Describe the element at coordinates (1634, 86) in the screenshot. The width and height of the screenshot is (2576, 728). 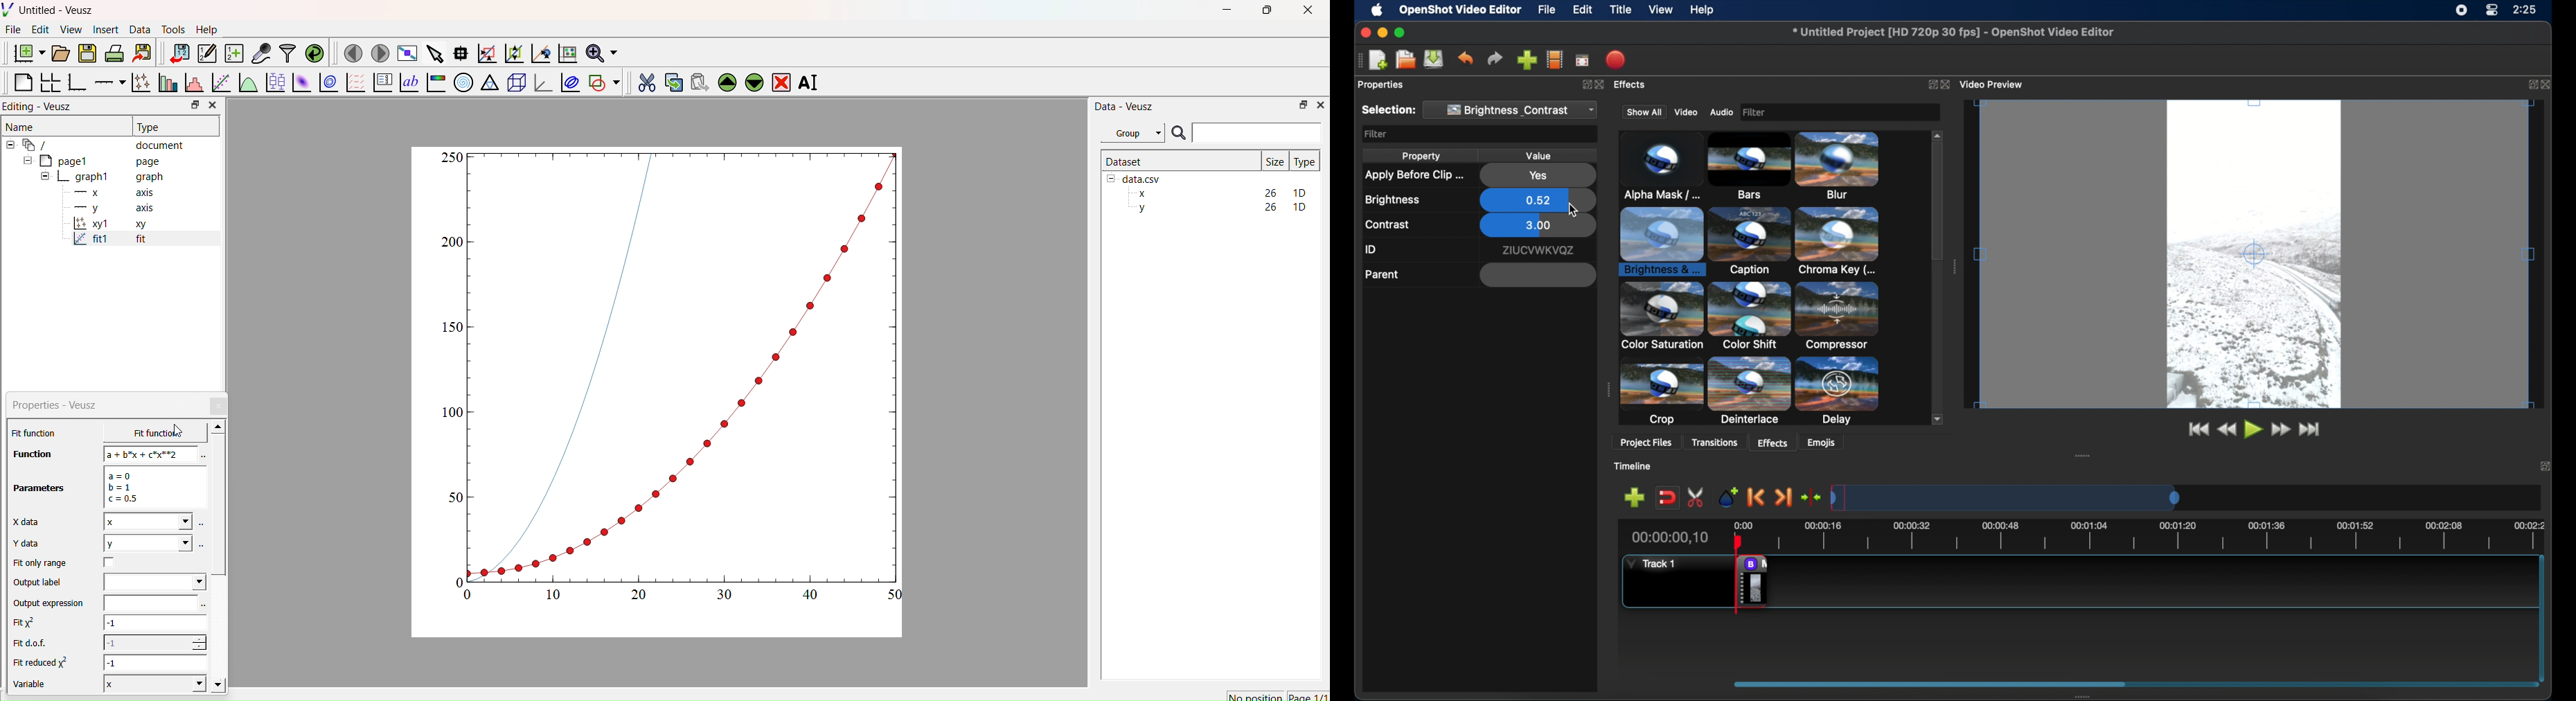
I see `effects` at that location.